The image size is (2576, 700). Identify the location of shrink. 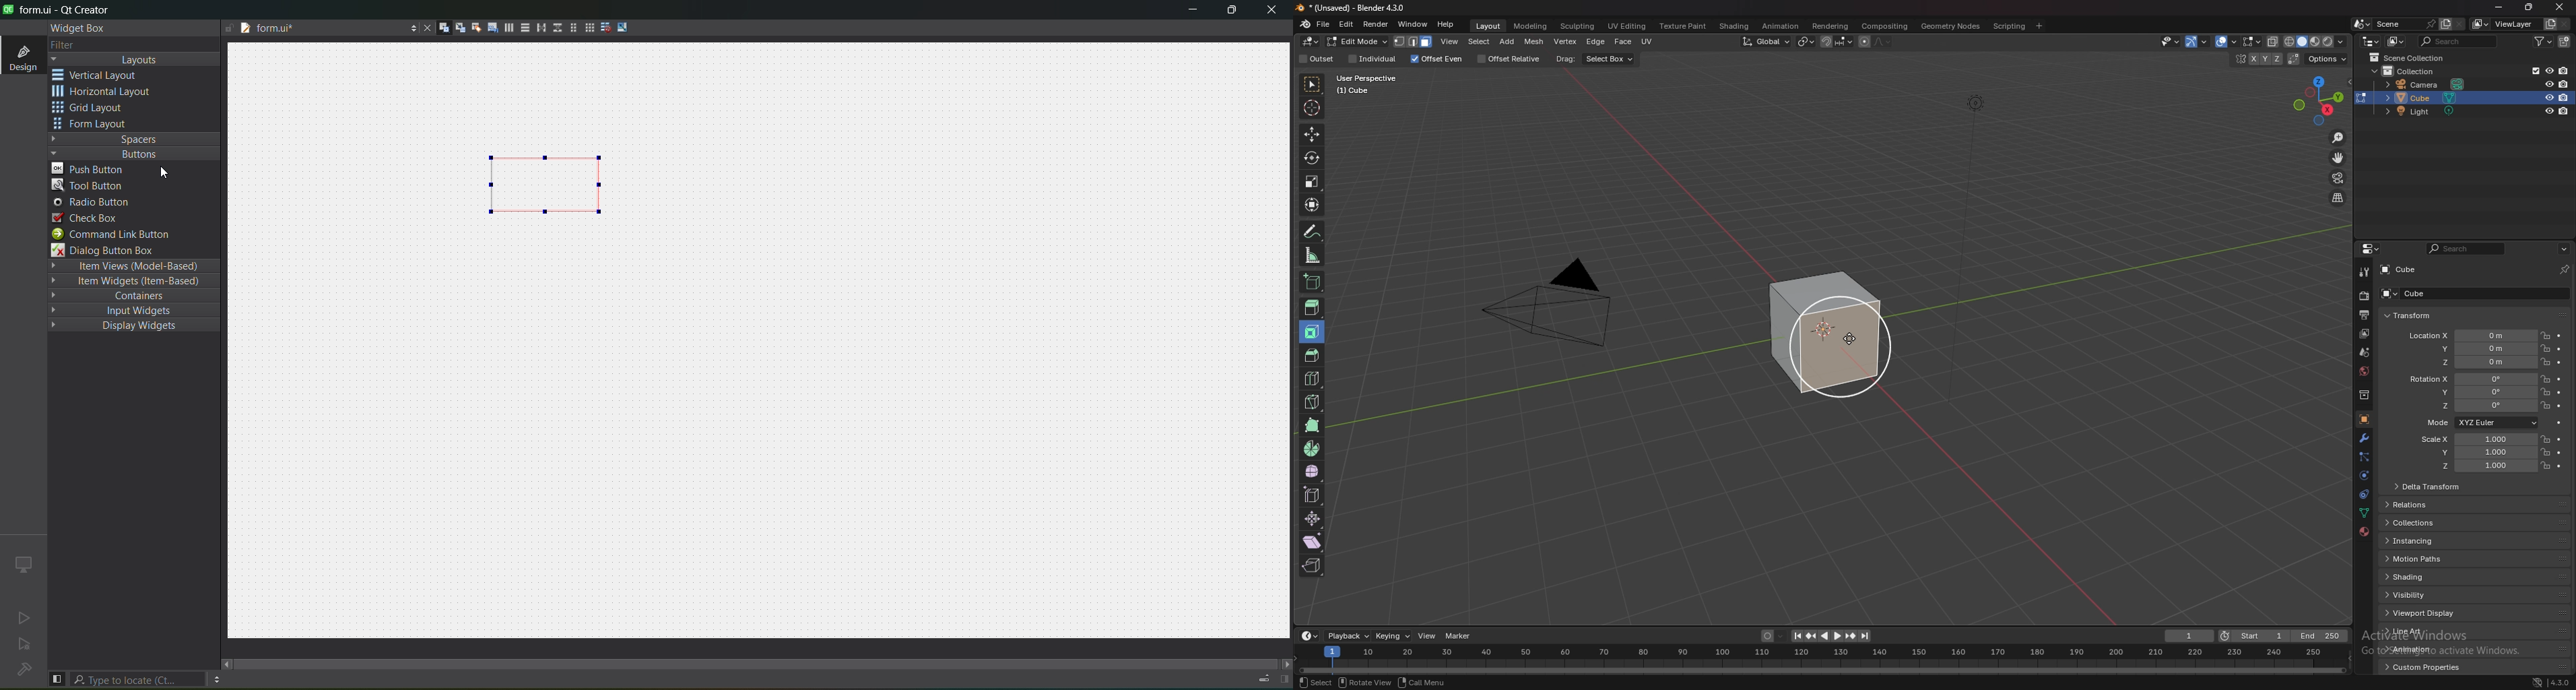
(1313, 518).